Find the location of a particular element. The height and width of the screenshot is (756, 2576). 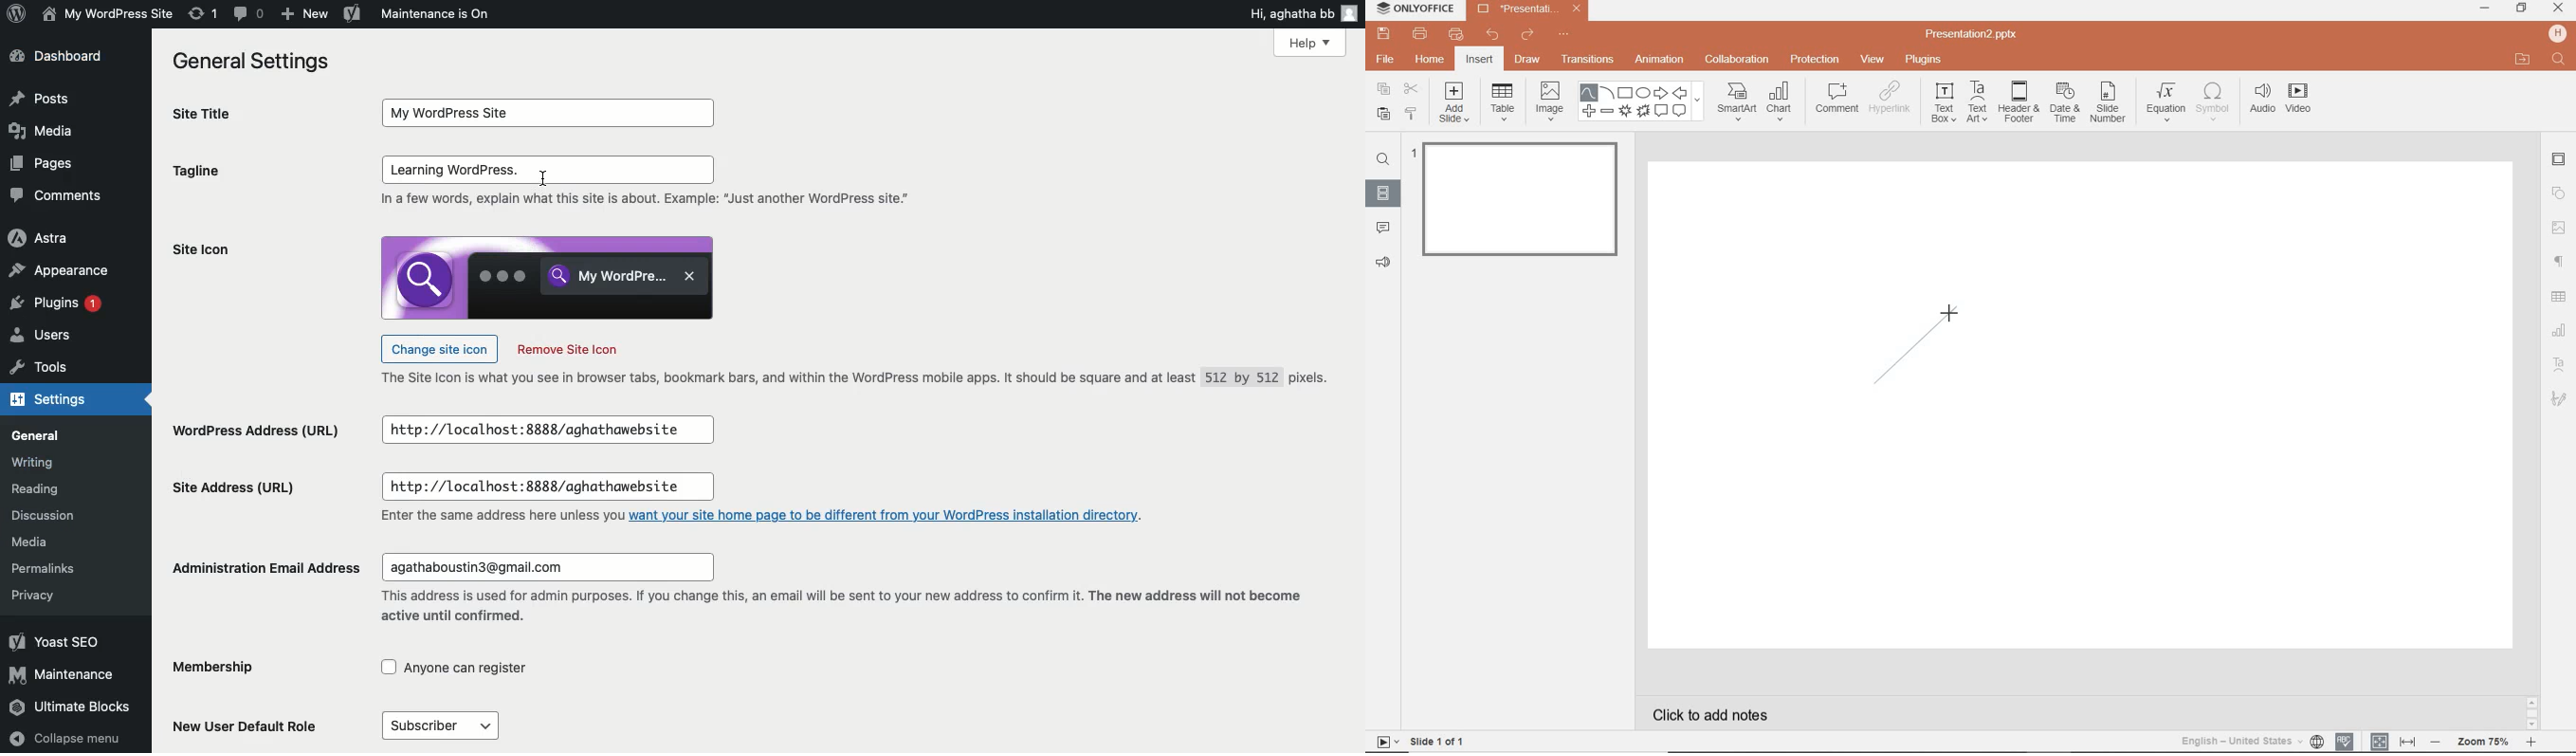

REDO is located at coordinates (1528, 35).